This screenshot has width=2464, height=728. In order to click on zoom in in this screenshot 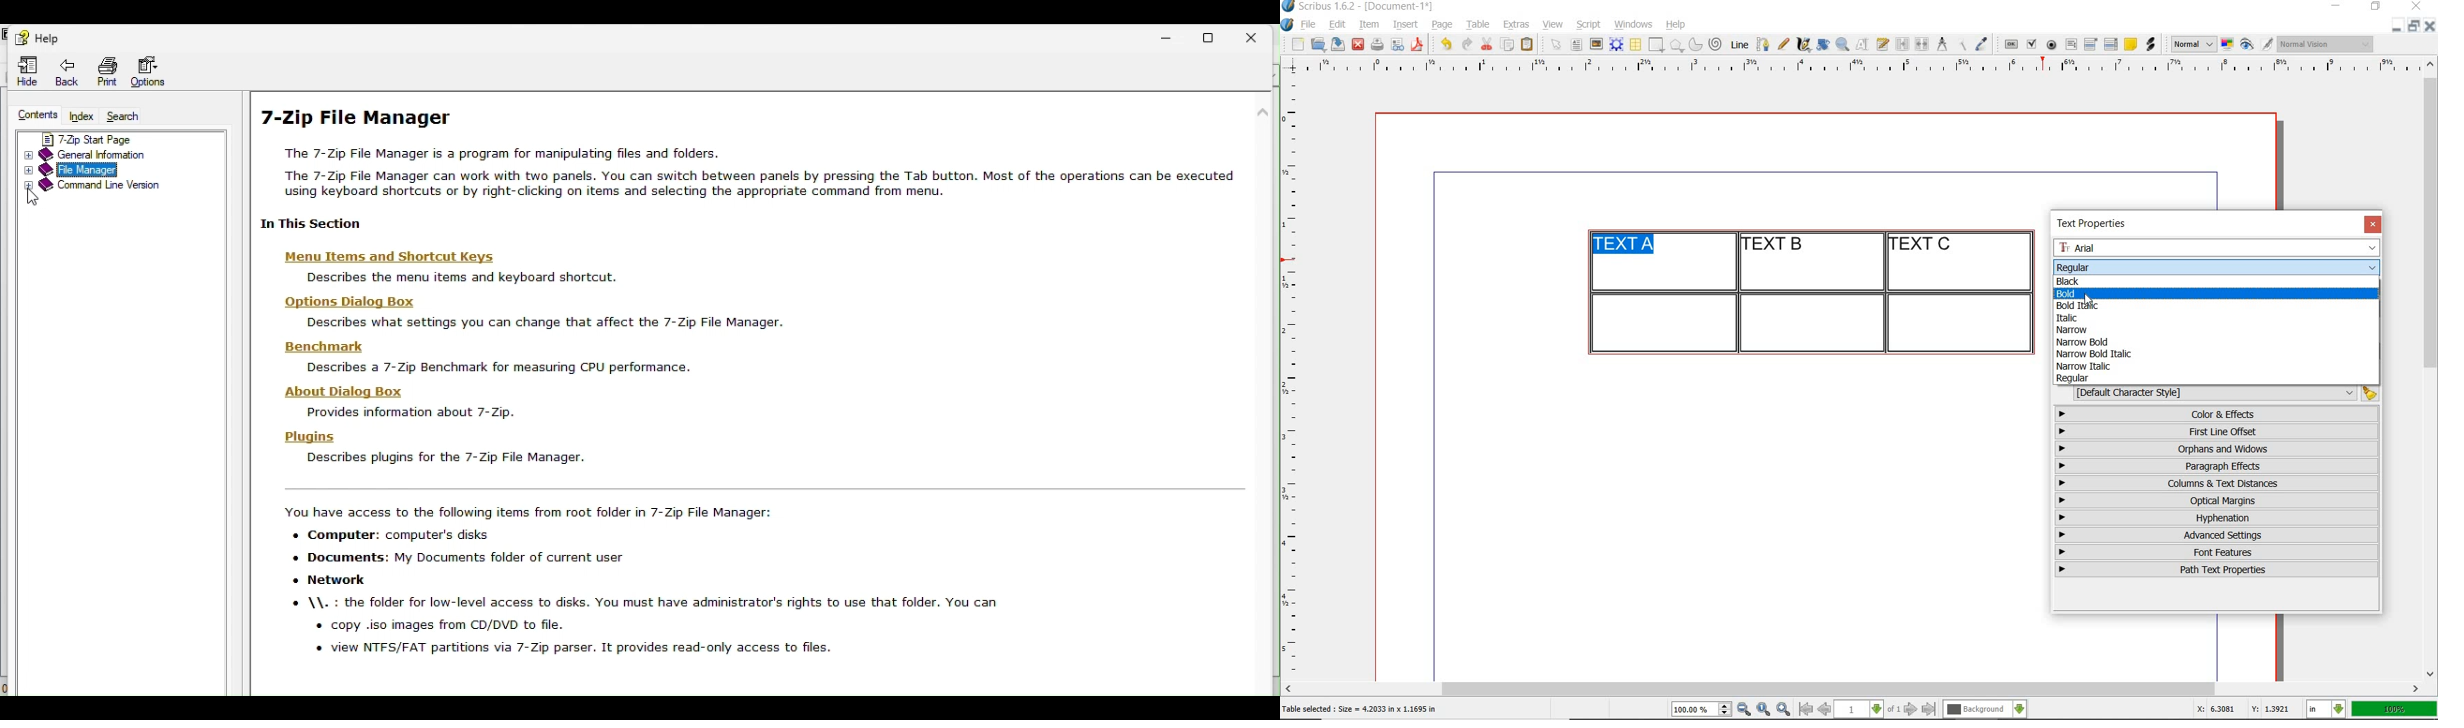, I will do `click(1784, 710)`.